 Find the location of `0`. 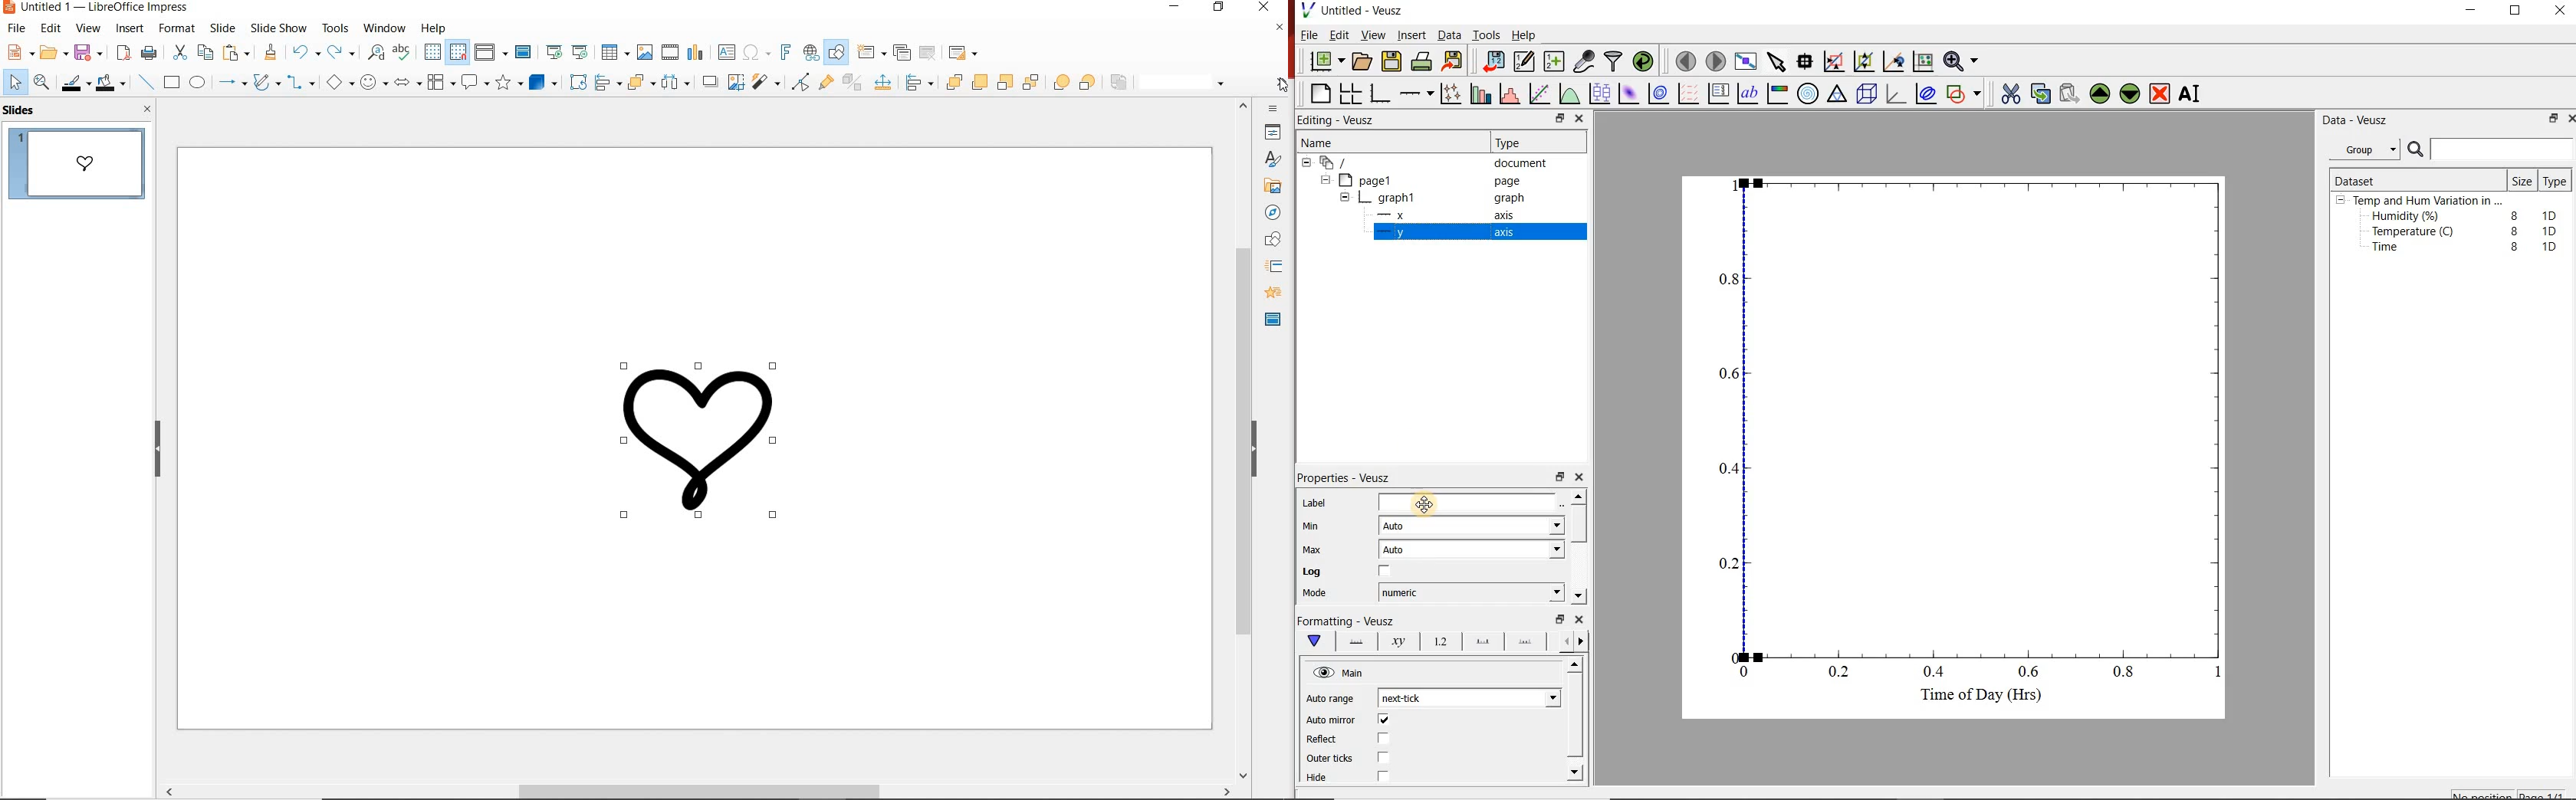

0 is located at coordinates (1745, 671).